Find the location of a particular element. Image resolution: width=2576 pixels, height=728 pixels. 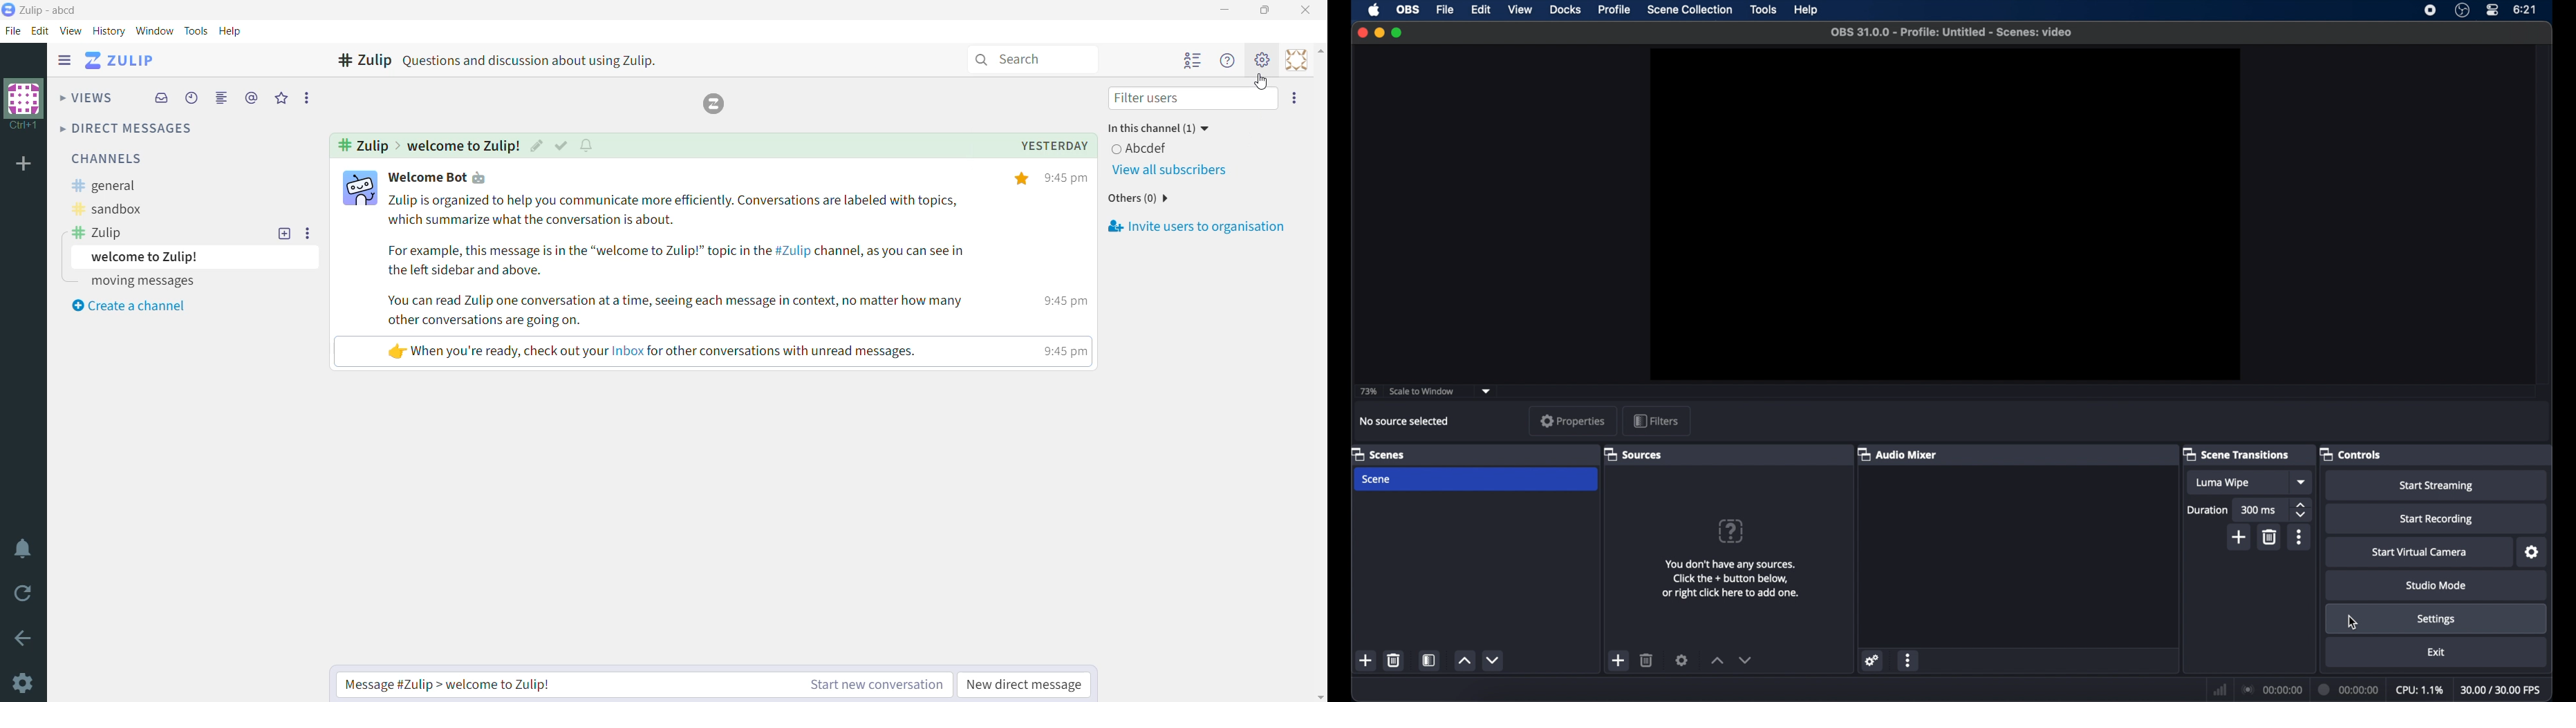

Logged in user is located at coordinates (1148, 148).